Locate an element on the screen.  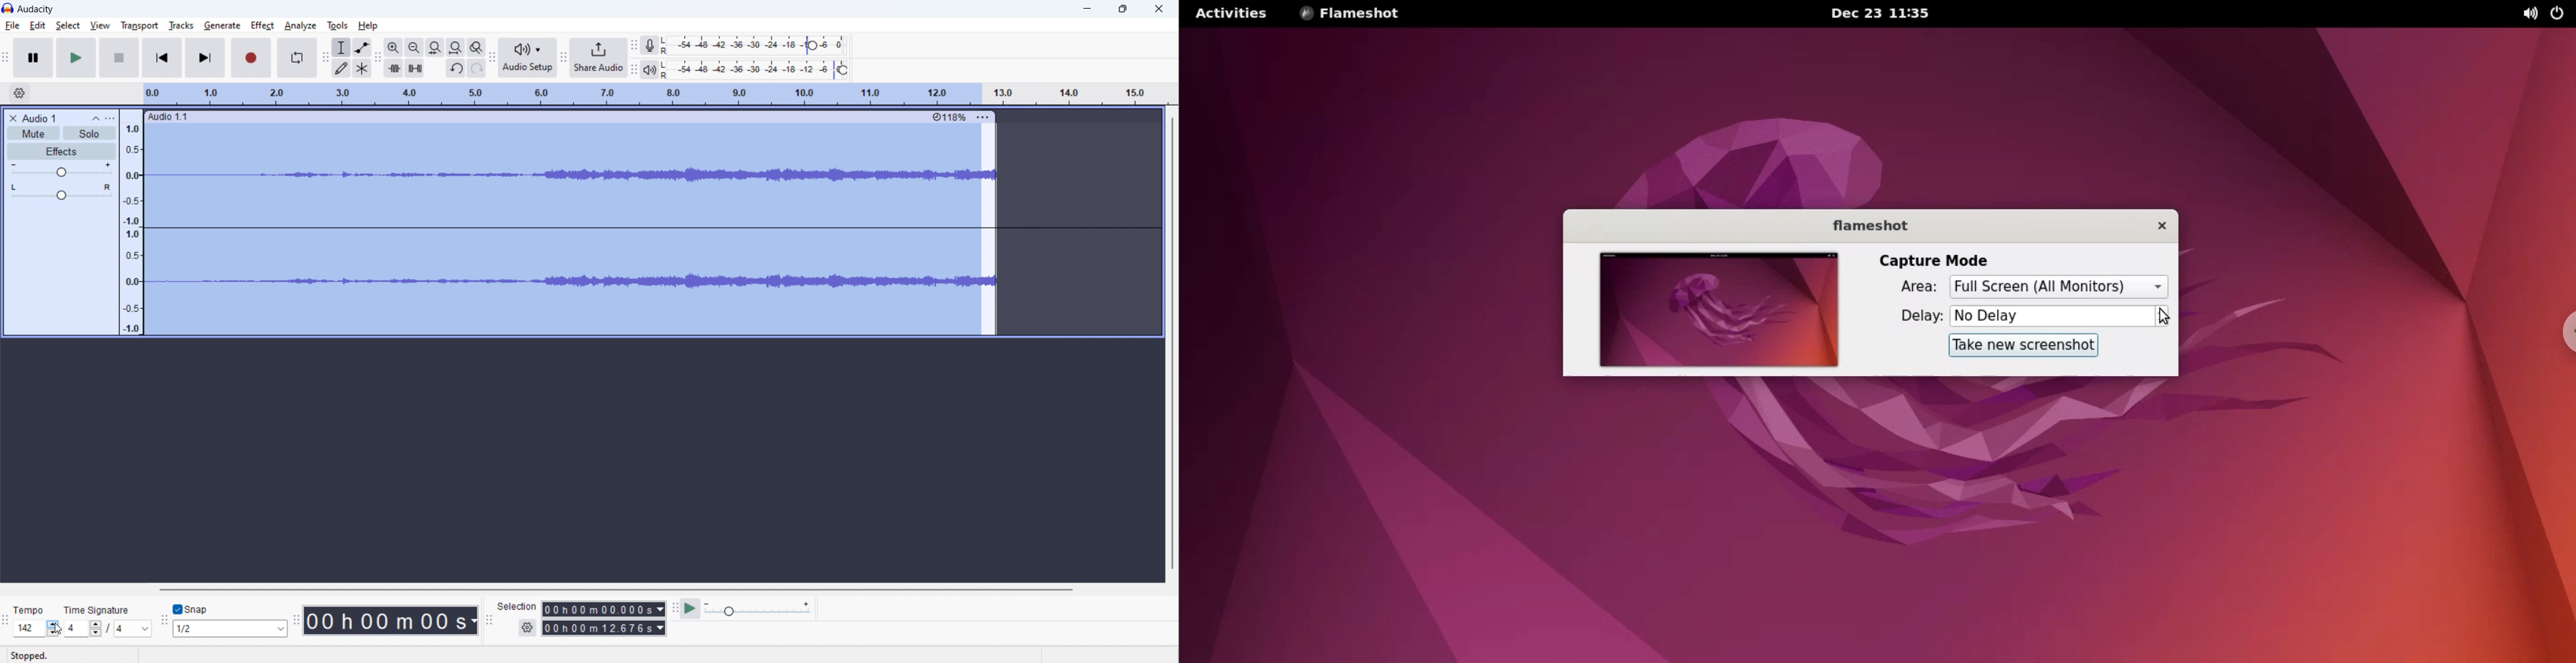
help is located at coordinates (369, 26).